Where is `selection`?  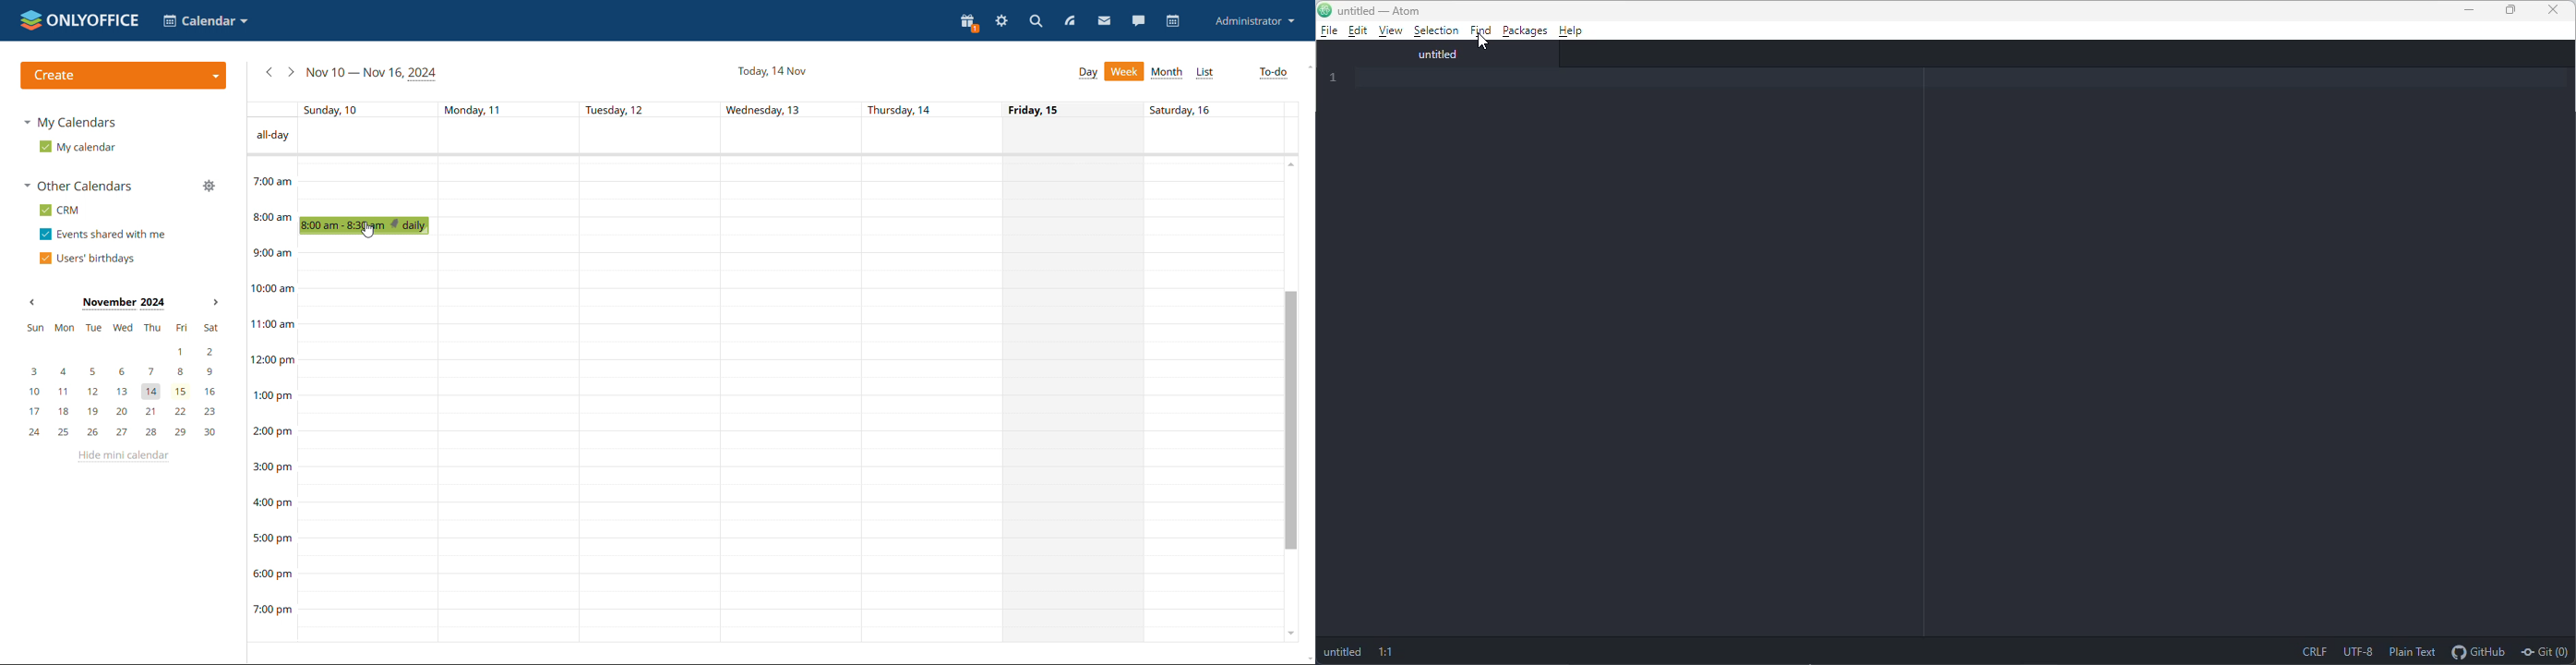 selection is located at coordinates (1435, 31).